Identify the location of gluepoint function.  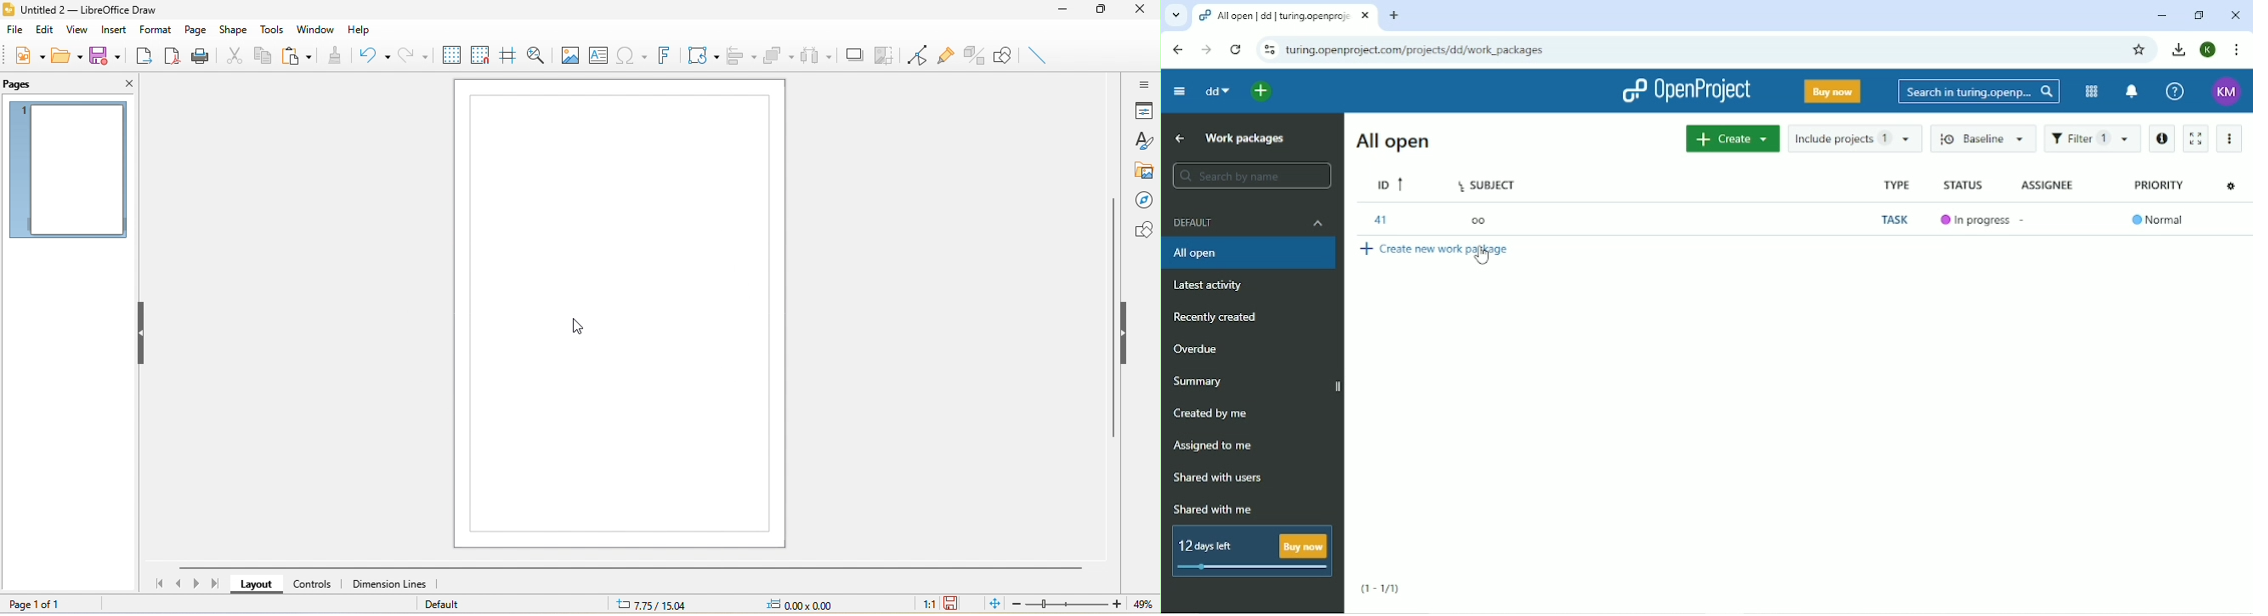
(946, 56).